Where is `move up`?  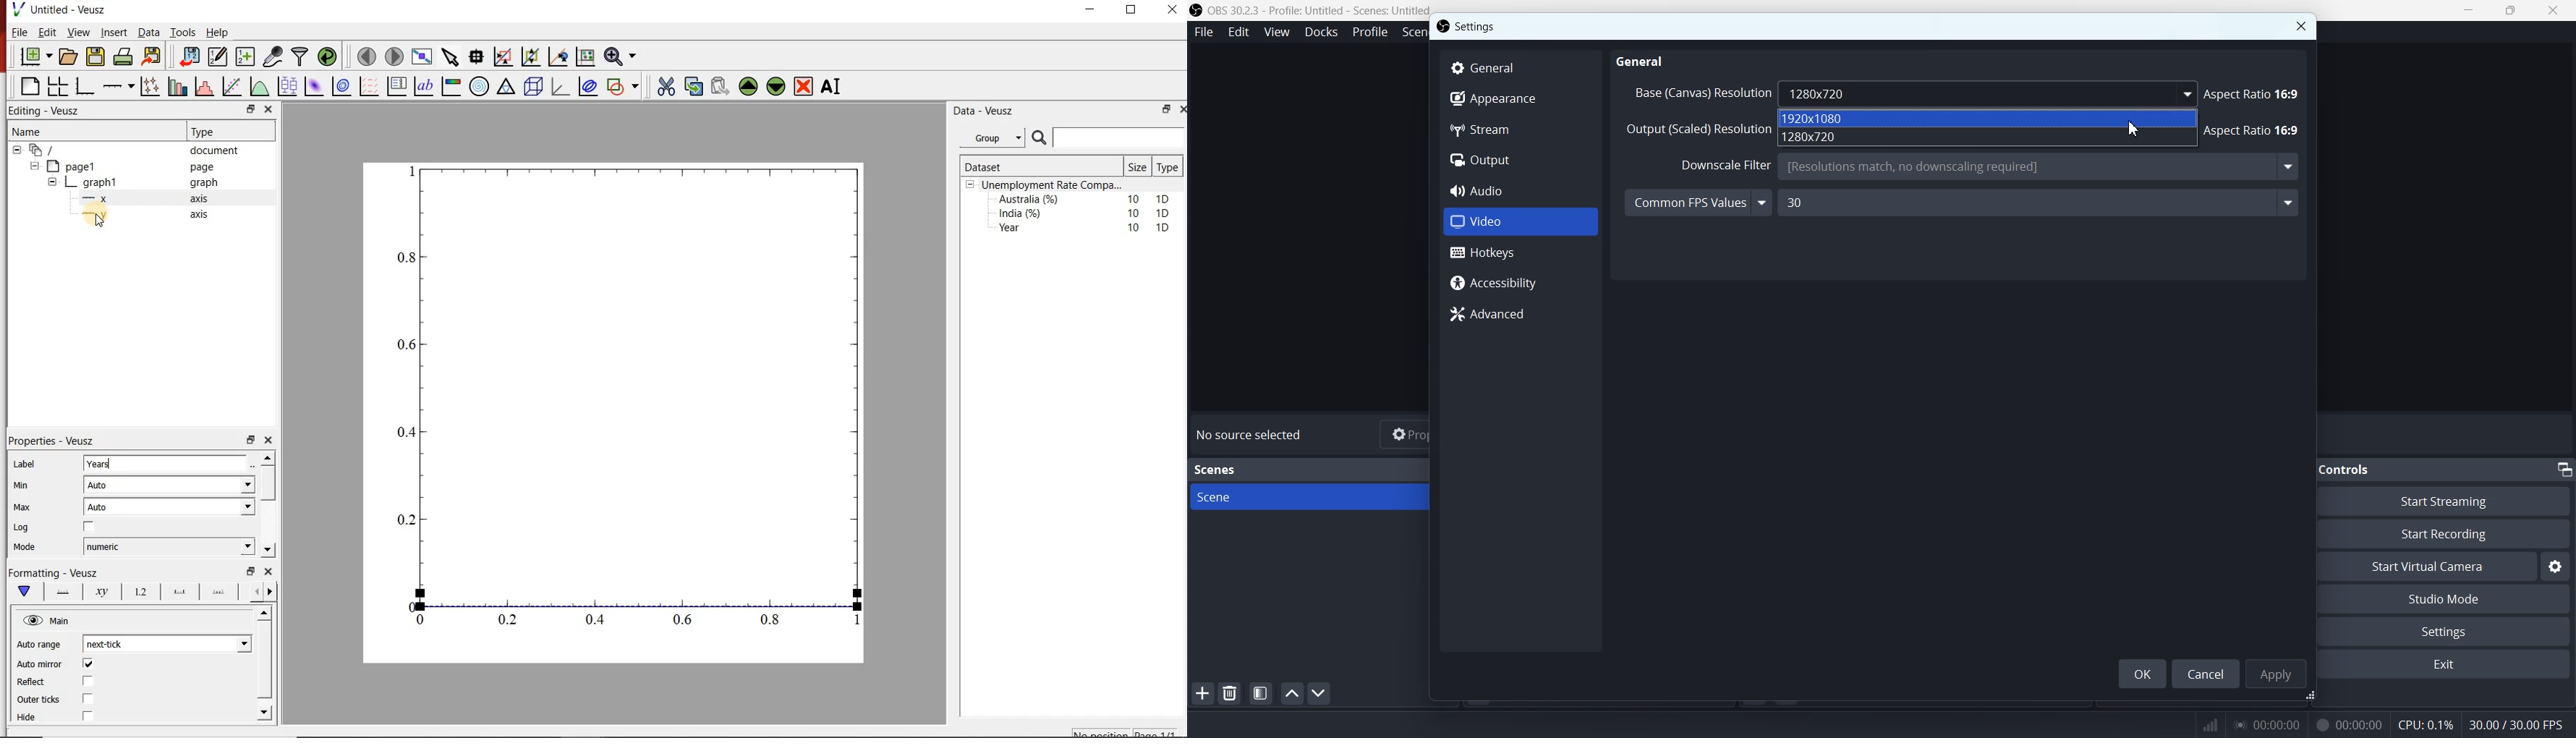
move up is located at coordinates (268, 457).